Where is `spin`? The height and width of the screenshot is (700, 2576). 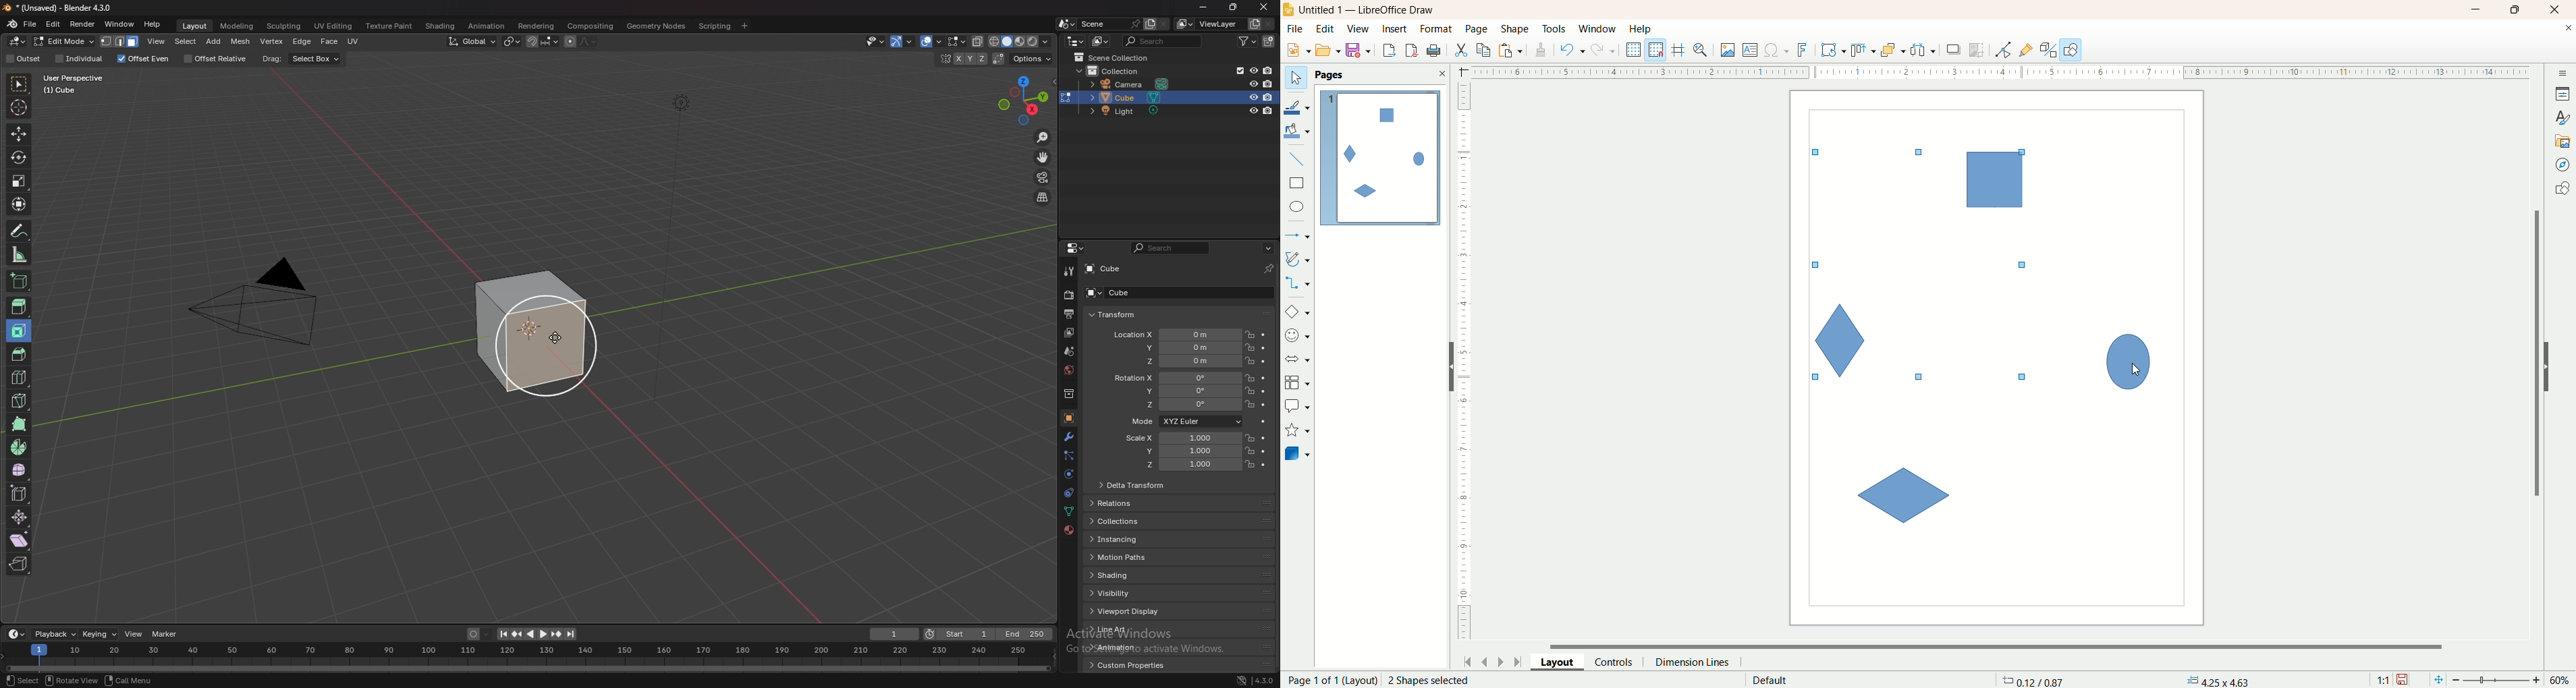
spin is located at coordinates (19, 447).